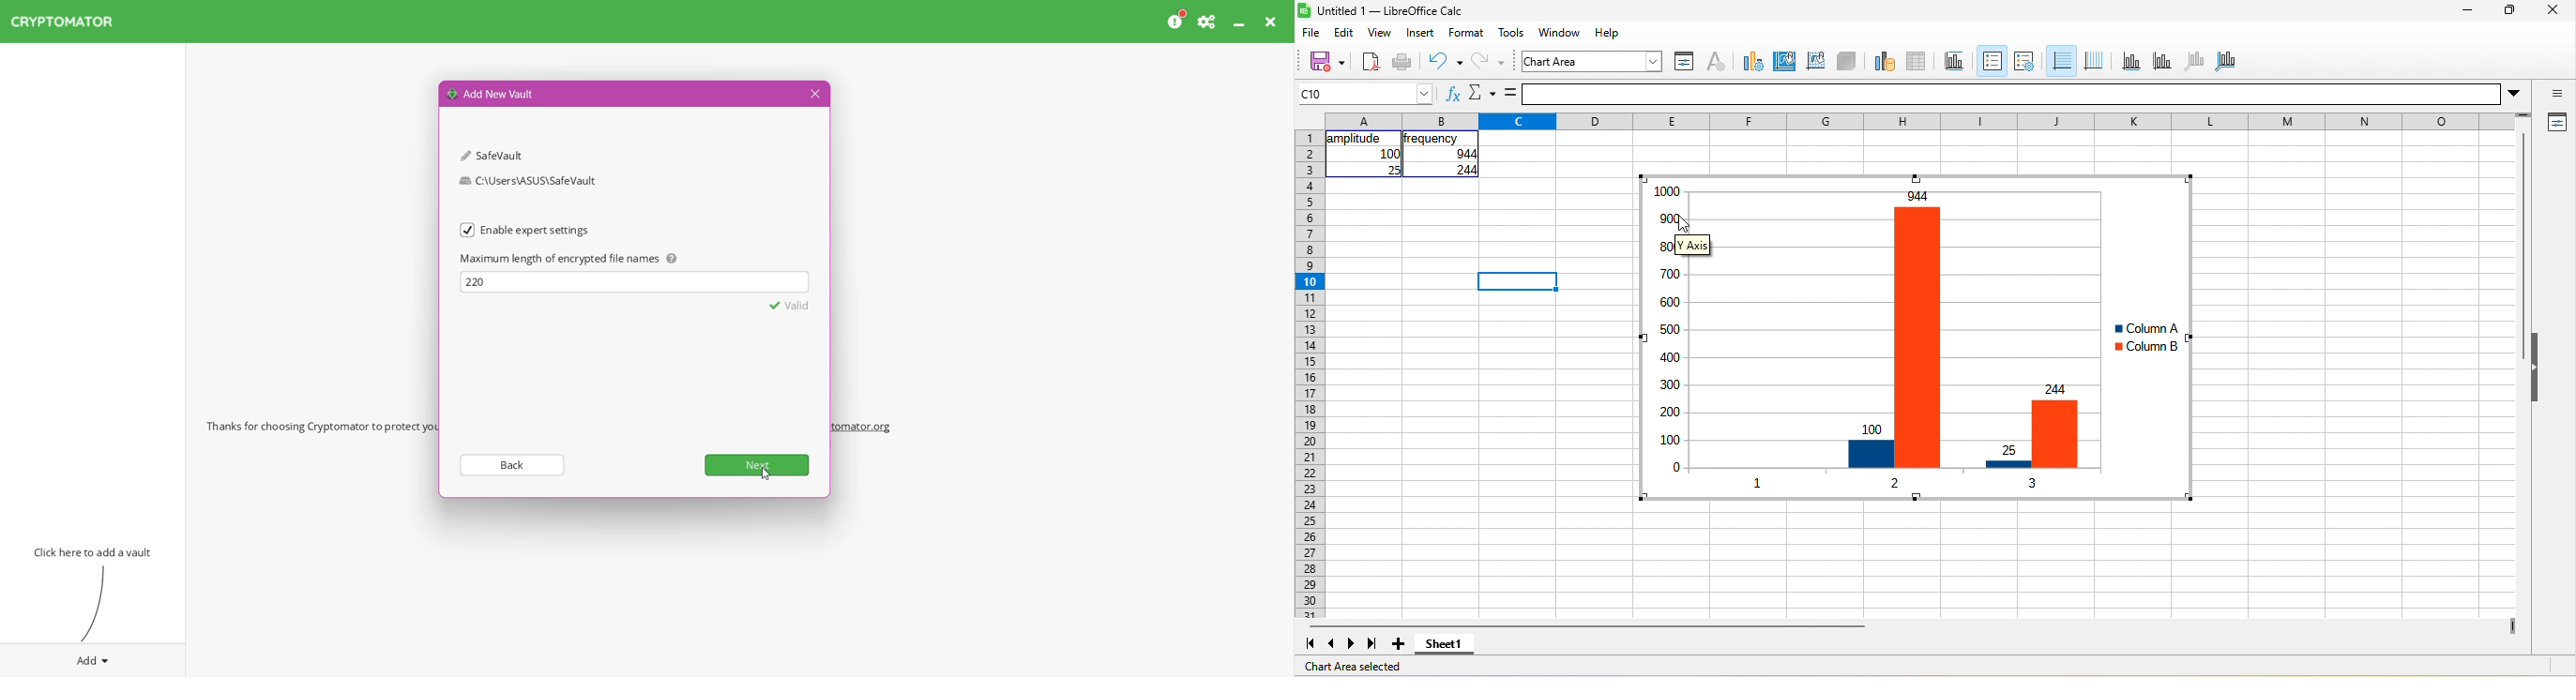 This screenshot has width=2576, height=700. Describe the element at coordinates (1457, 155) in the screenshot. I see `944` at that location.